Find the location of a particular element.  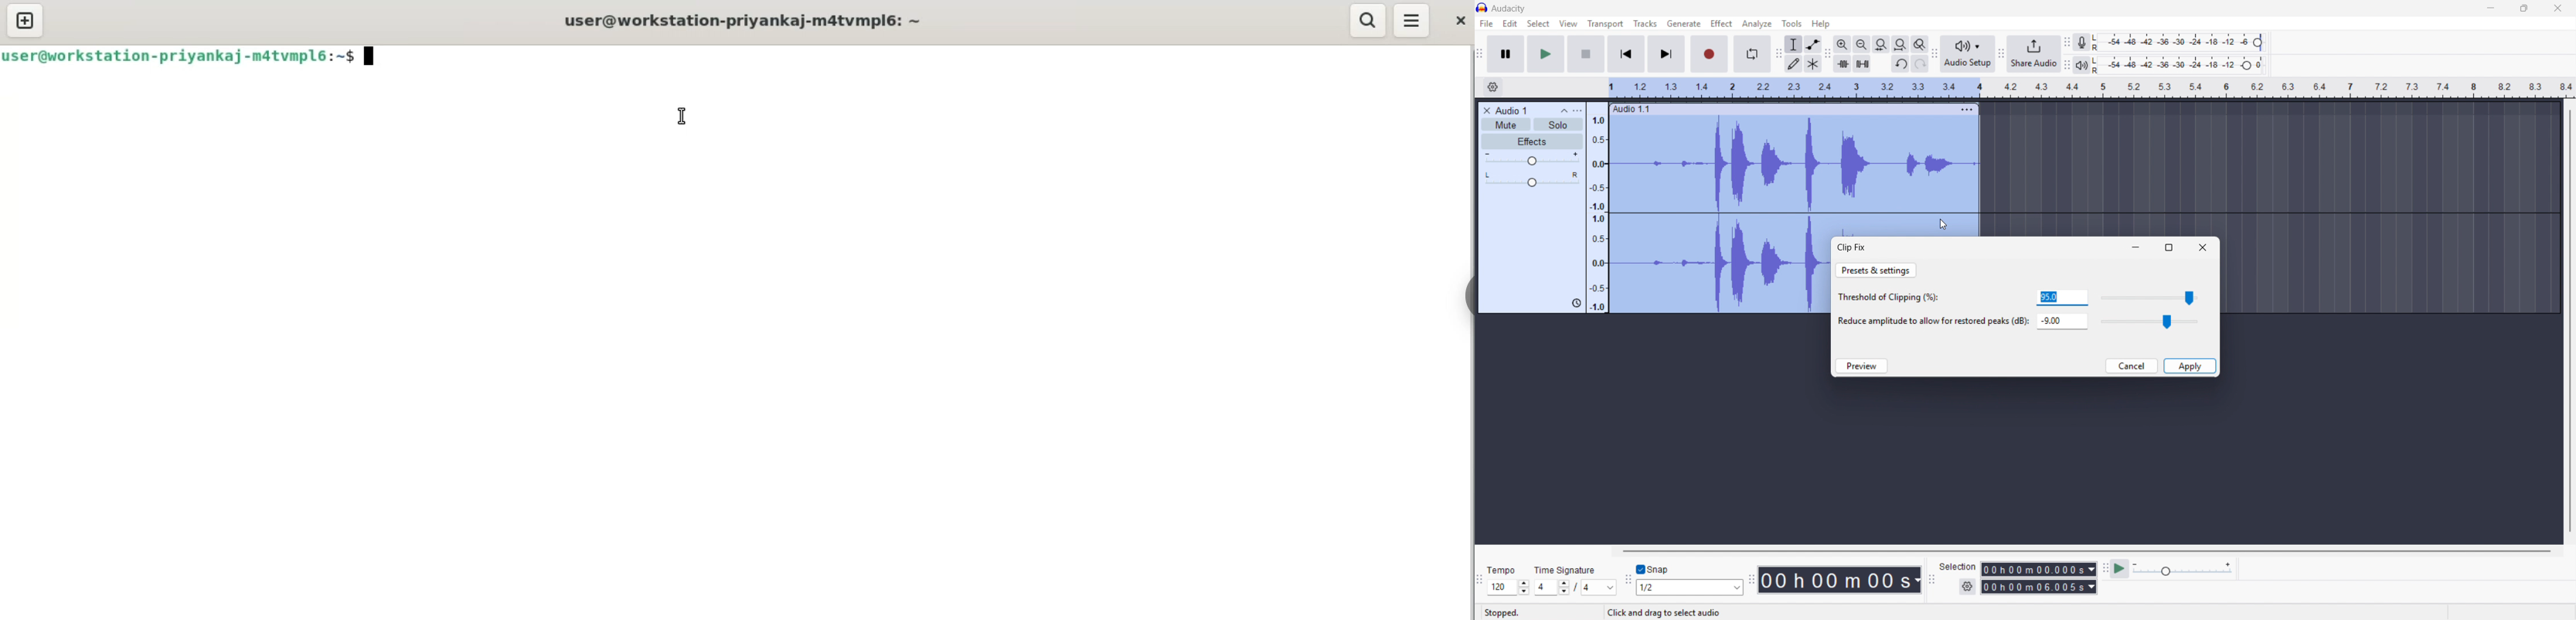

Selection tool is located at coordinates (1794, 44).